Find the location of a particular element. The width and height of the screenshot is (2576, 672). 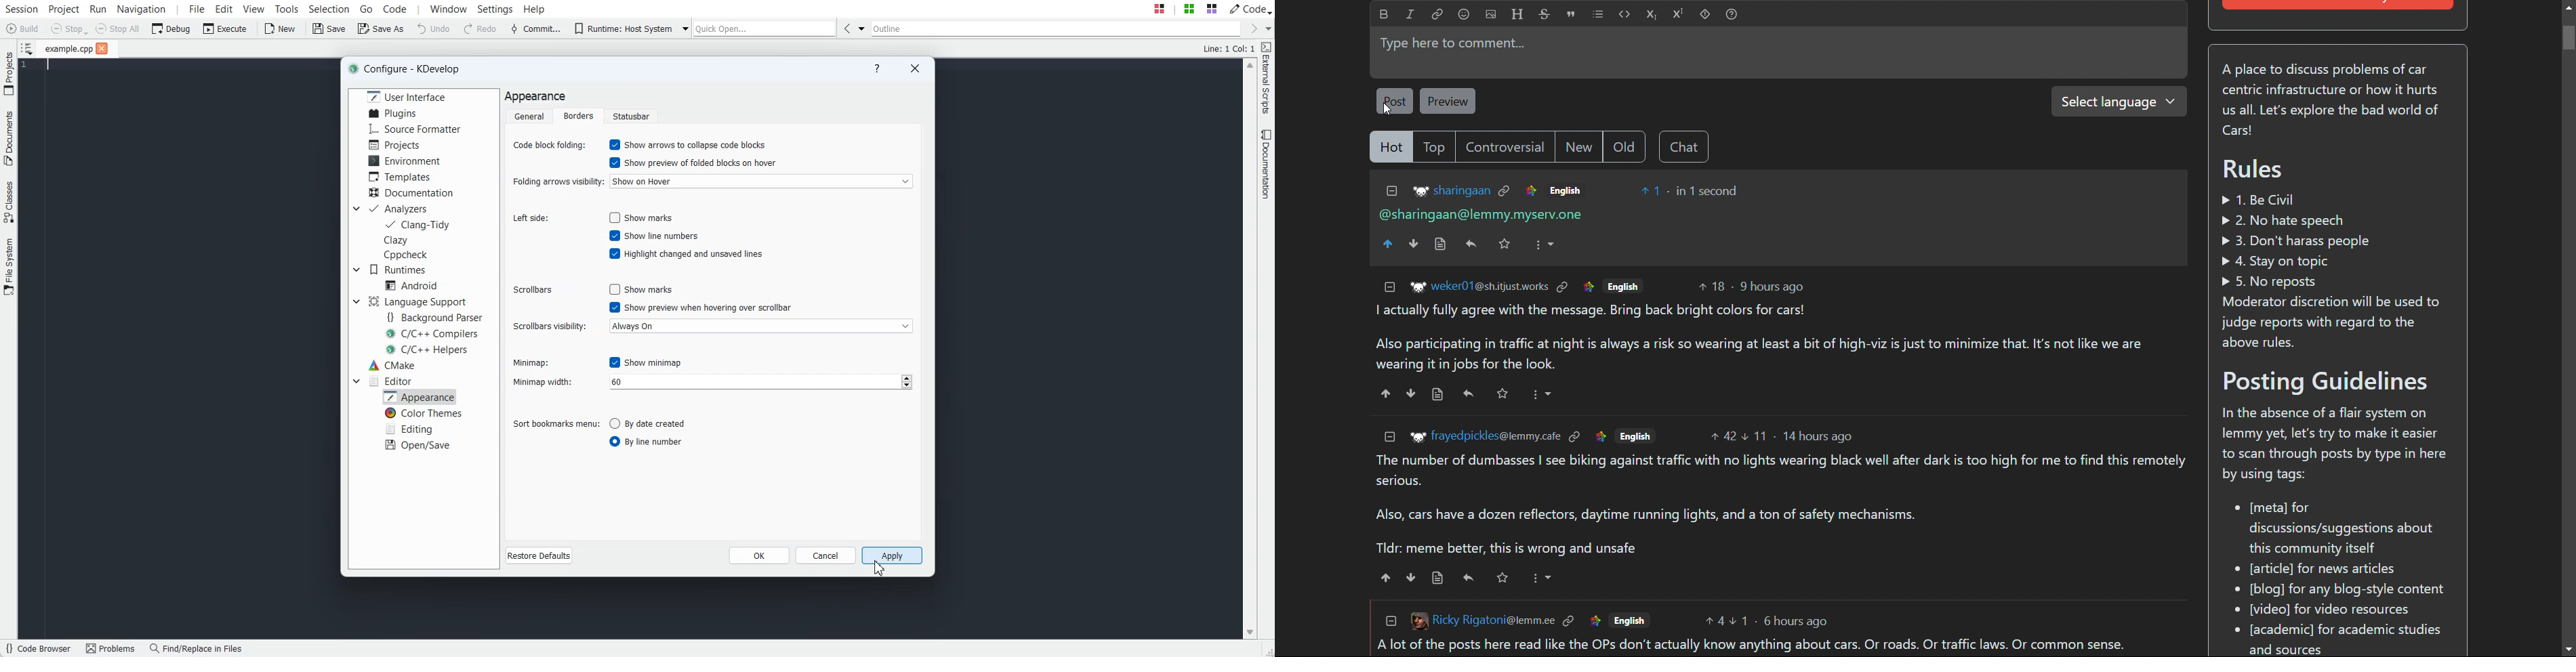

bold is located at coordinates (1384, 14).